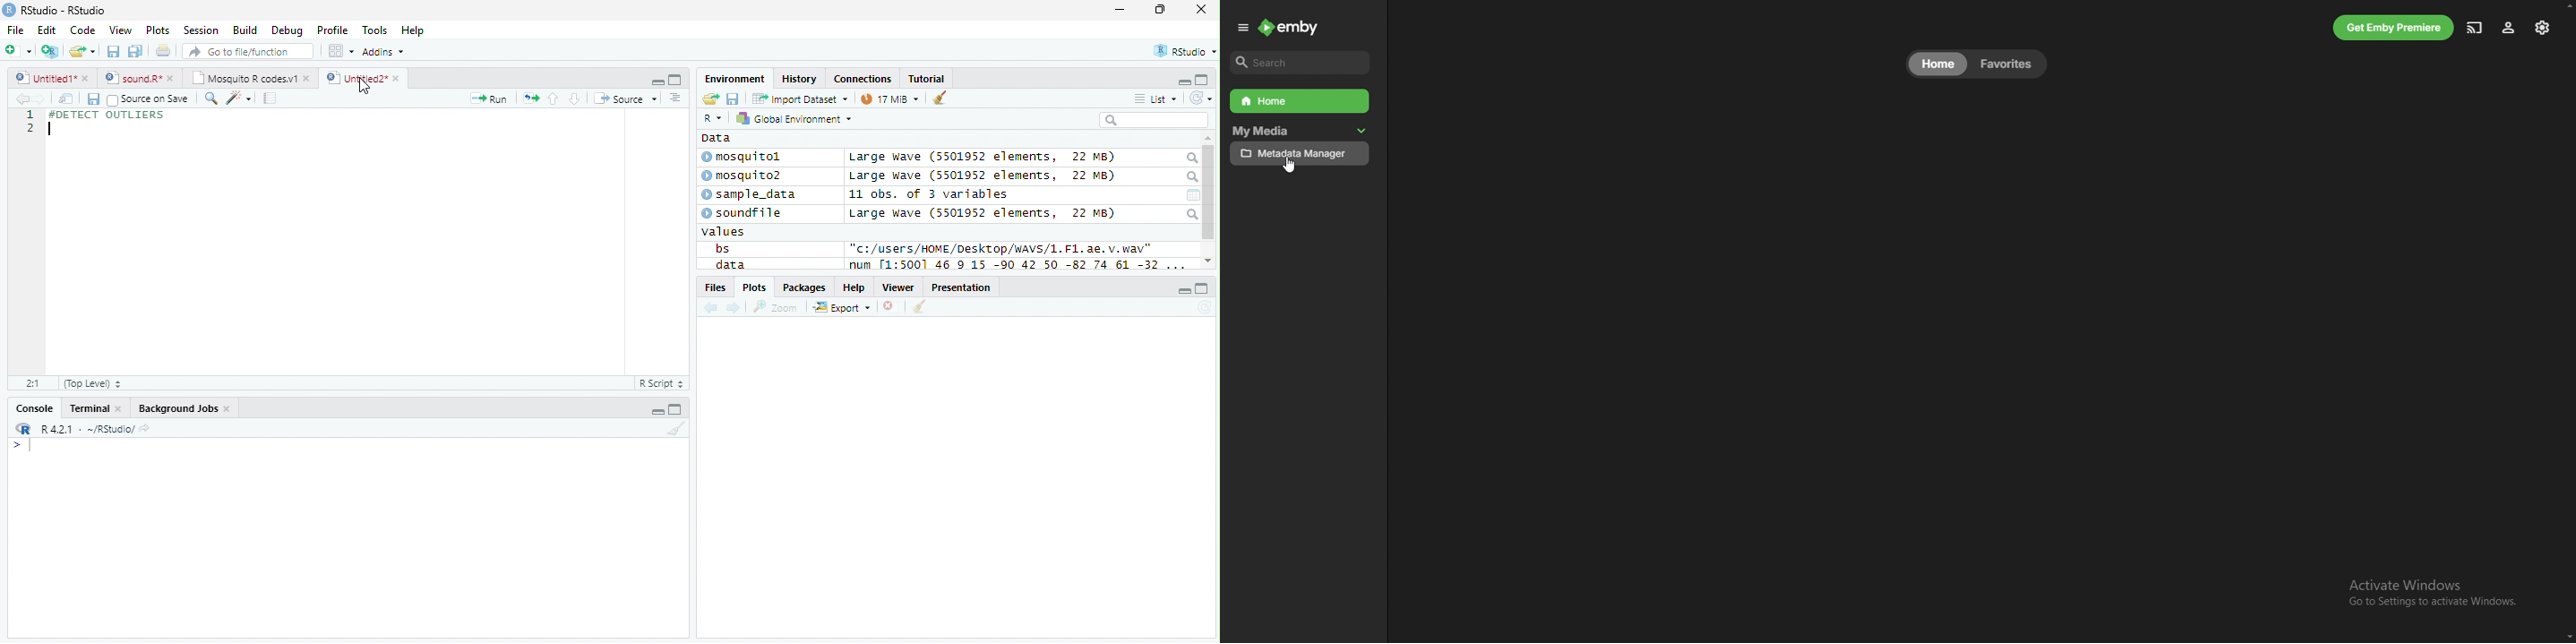 Image resolution: width=2576 pixels, height=644 pixels. Describe the element at coordinates (927, 80) in the screenshot. I see `Tutorial` at that location.